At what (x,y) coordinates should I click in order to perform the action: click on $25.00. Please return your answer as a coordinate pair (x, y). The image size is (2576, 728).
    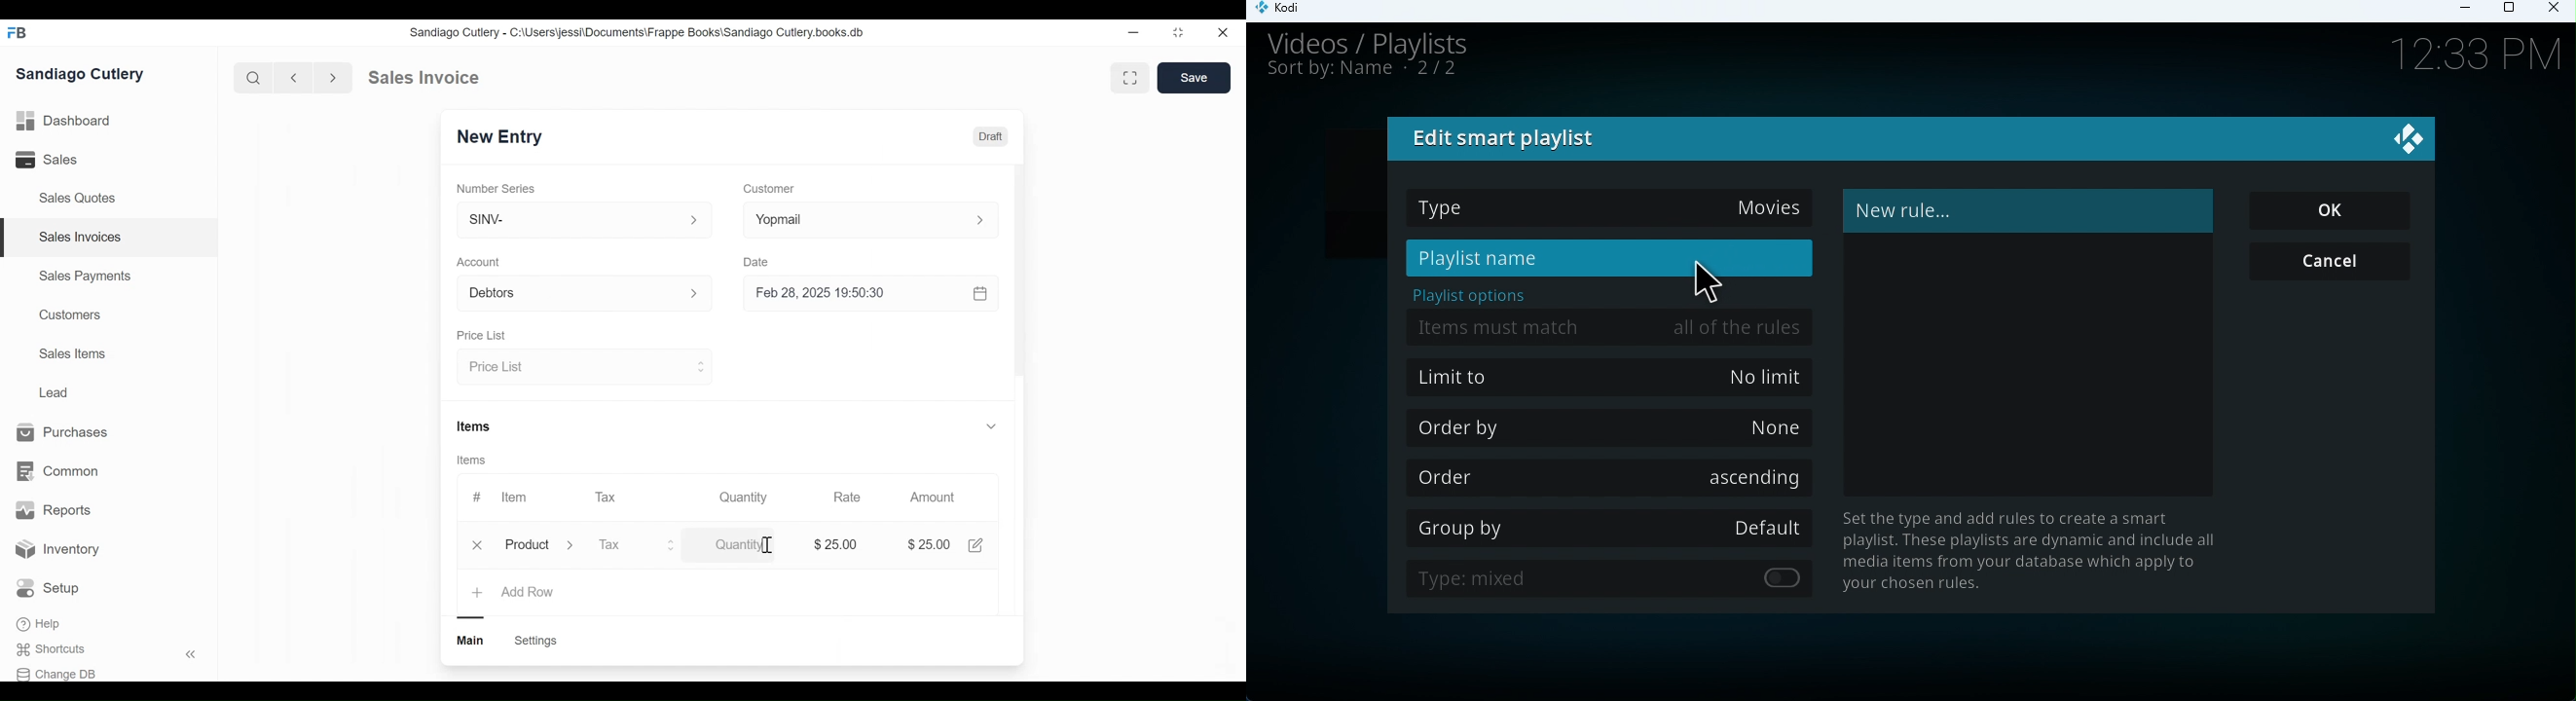
    Looking at the image, I should click on (931, 545).